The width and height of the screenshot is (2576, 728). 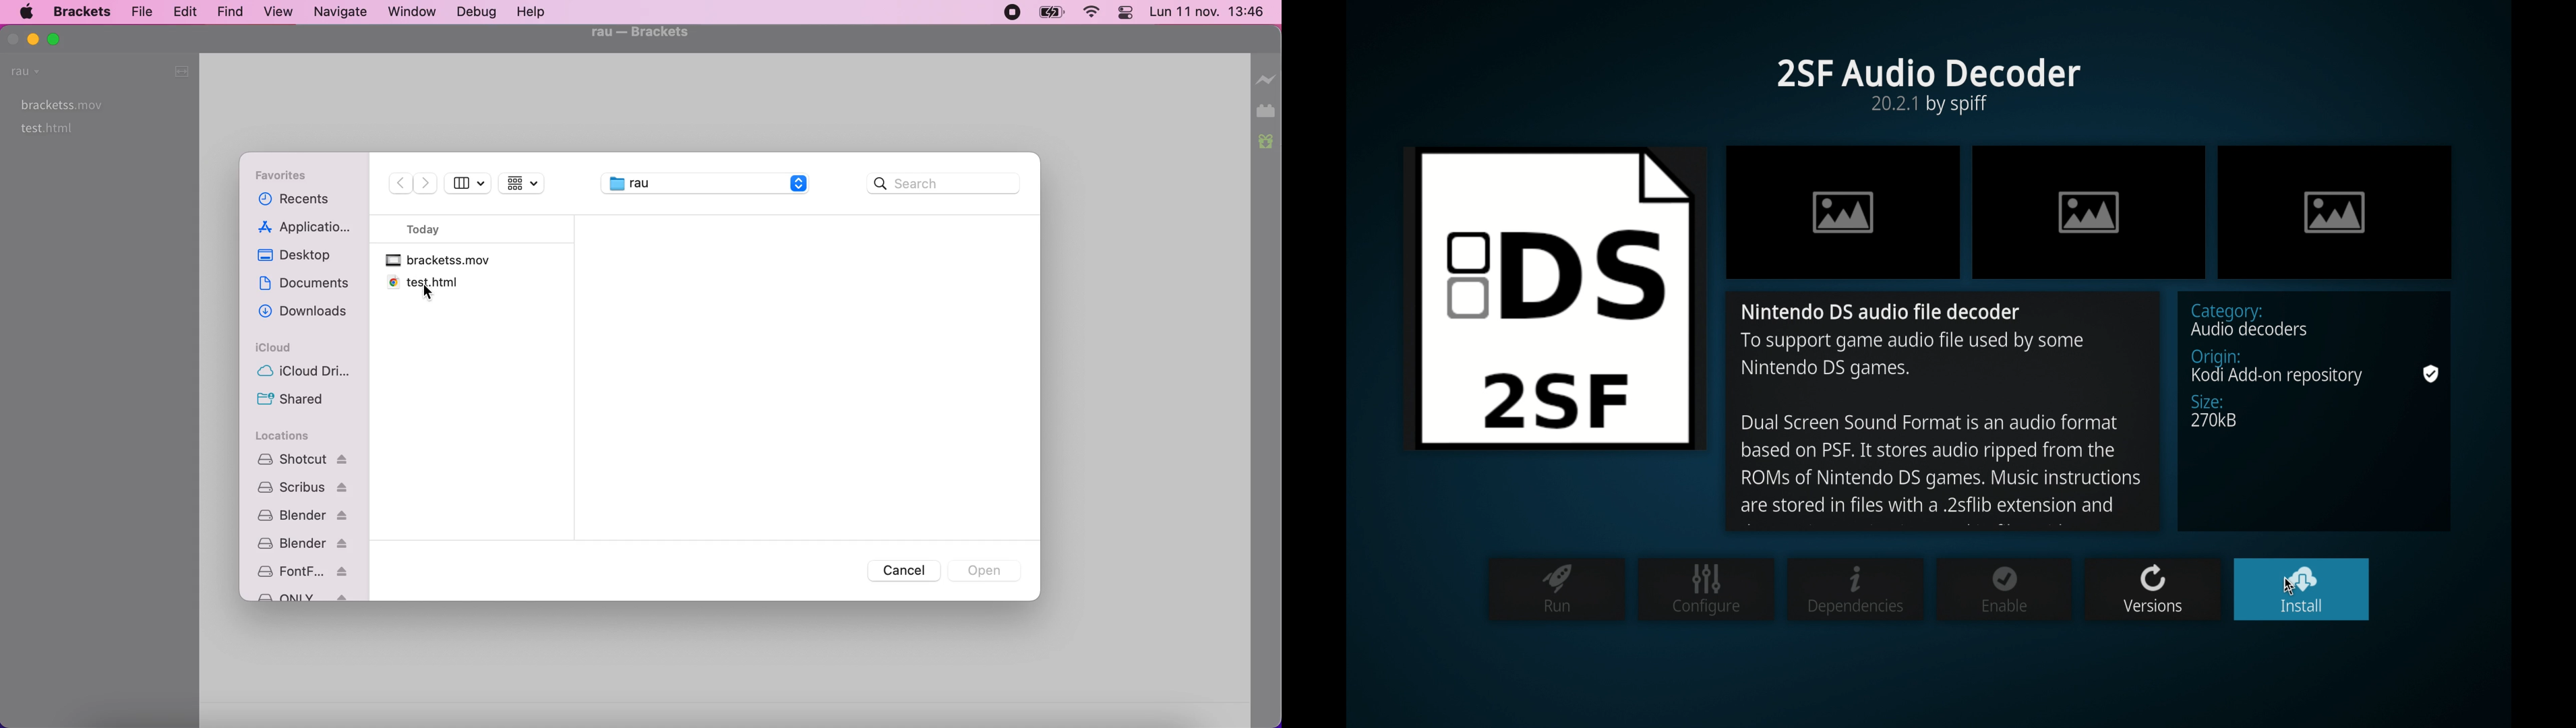 I want to click on recents, so click(x=310, y=201).